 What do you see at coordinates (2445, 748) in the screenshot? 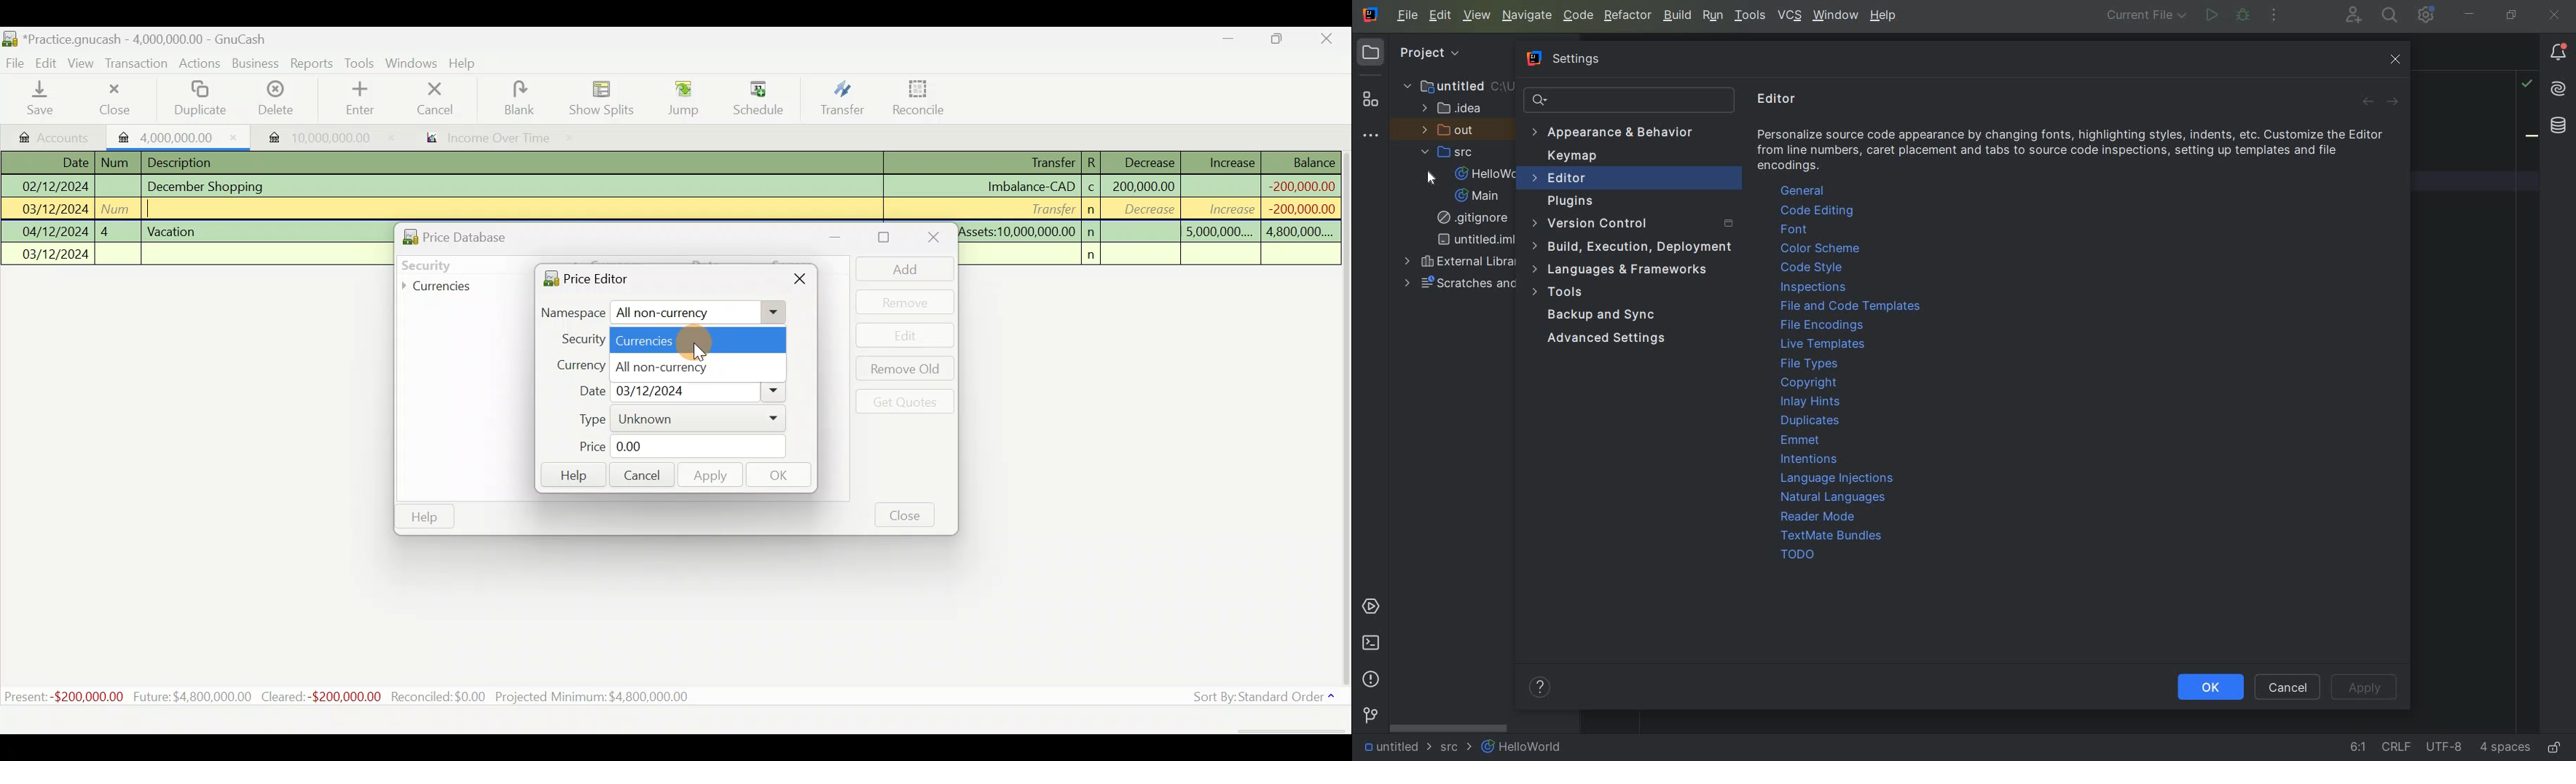
I see `file encoding` at bounding box center [2445, 748].